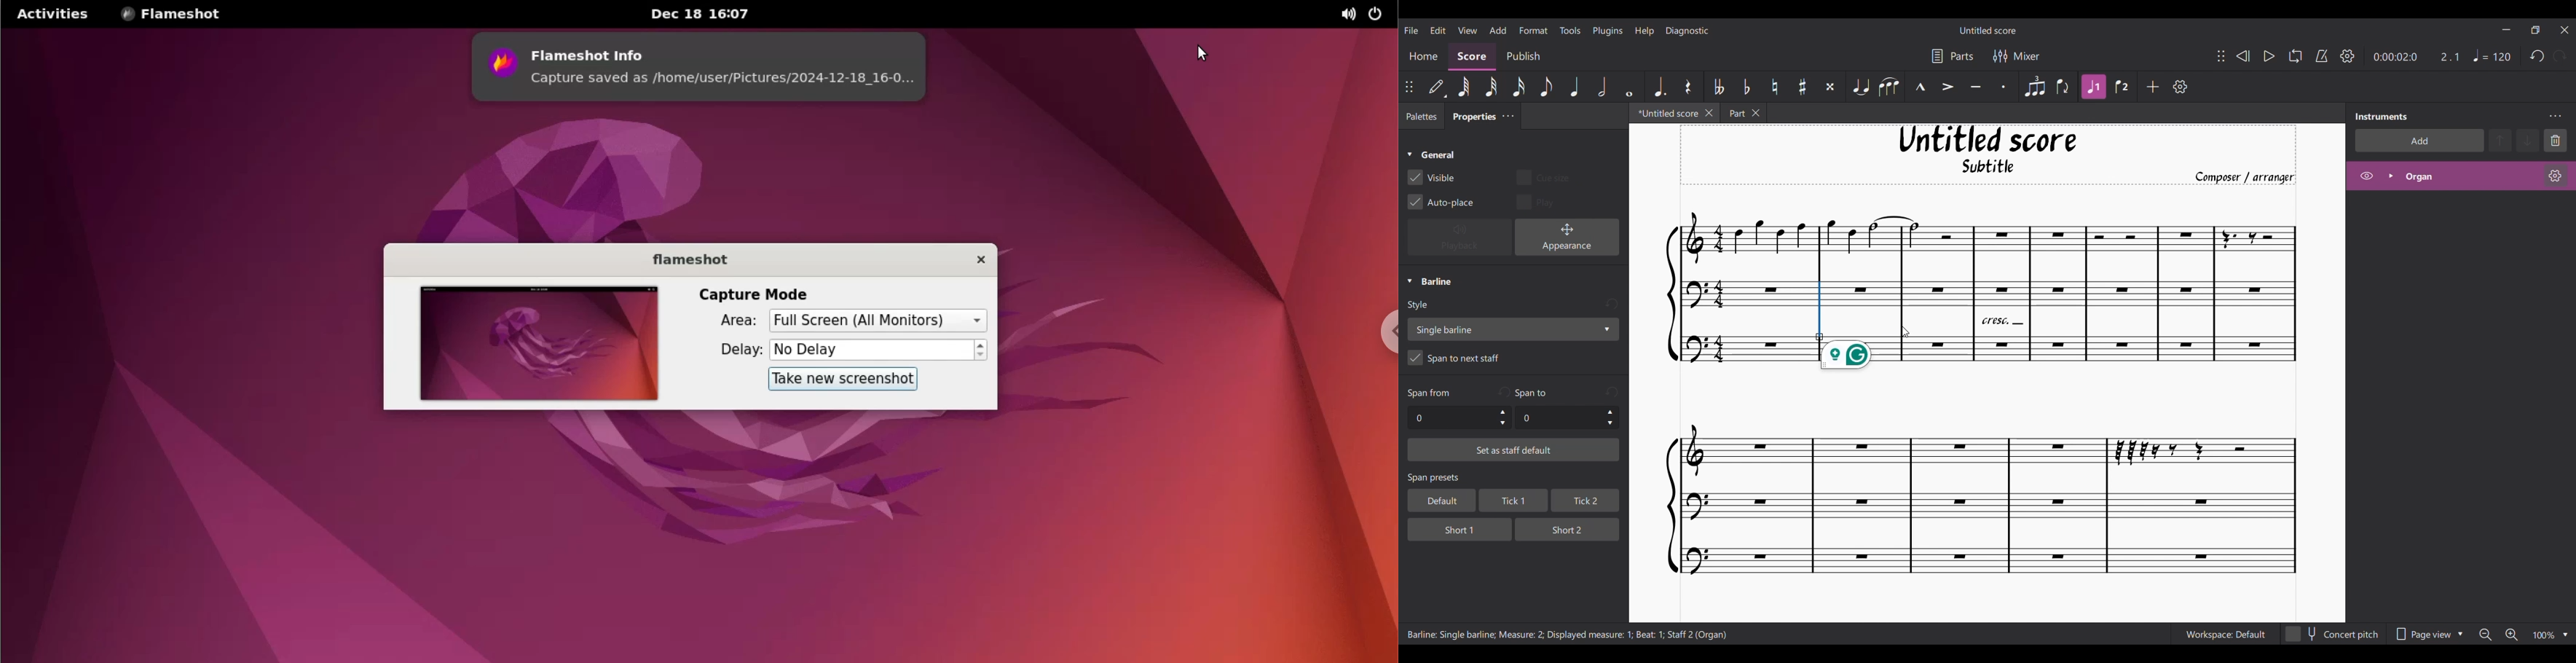  What do you see at coordinates (2486, 635) in the screenshot?
I see `Zoom out` at bounding box center [2486, 635].